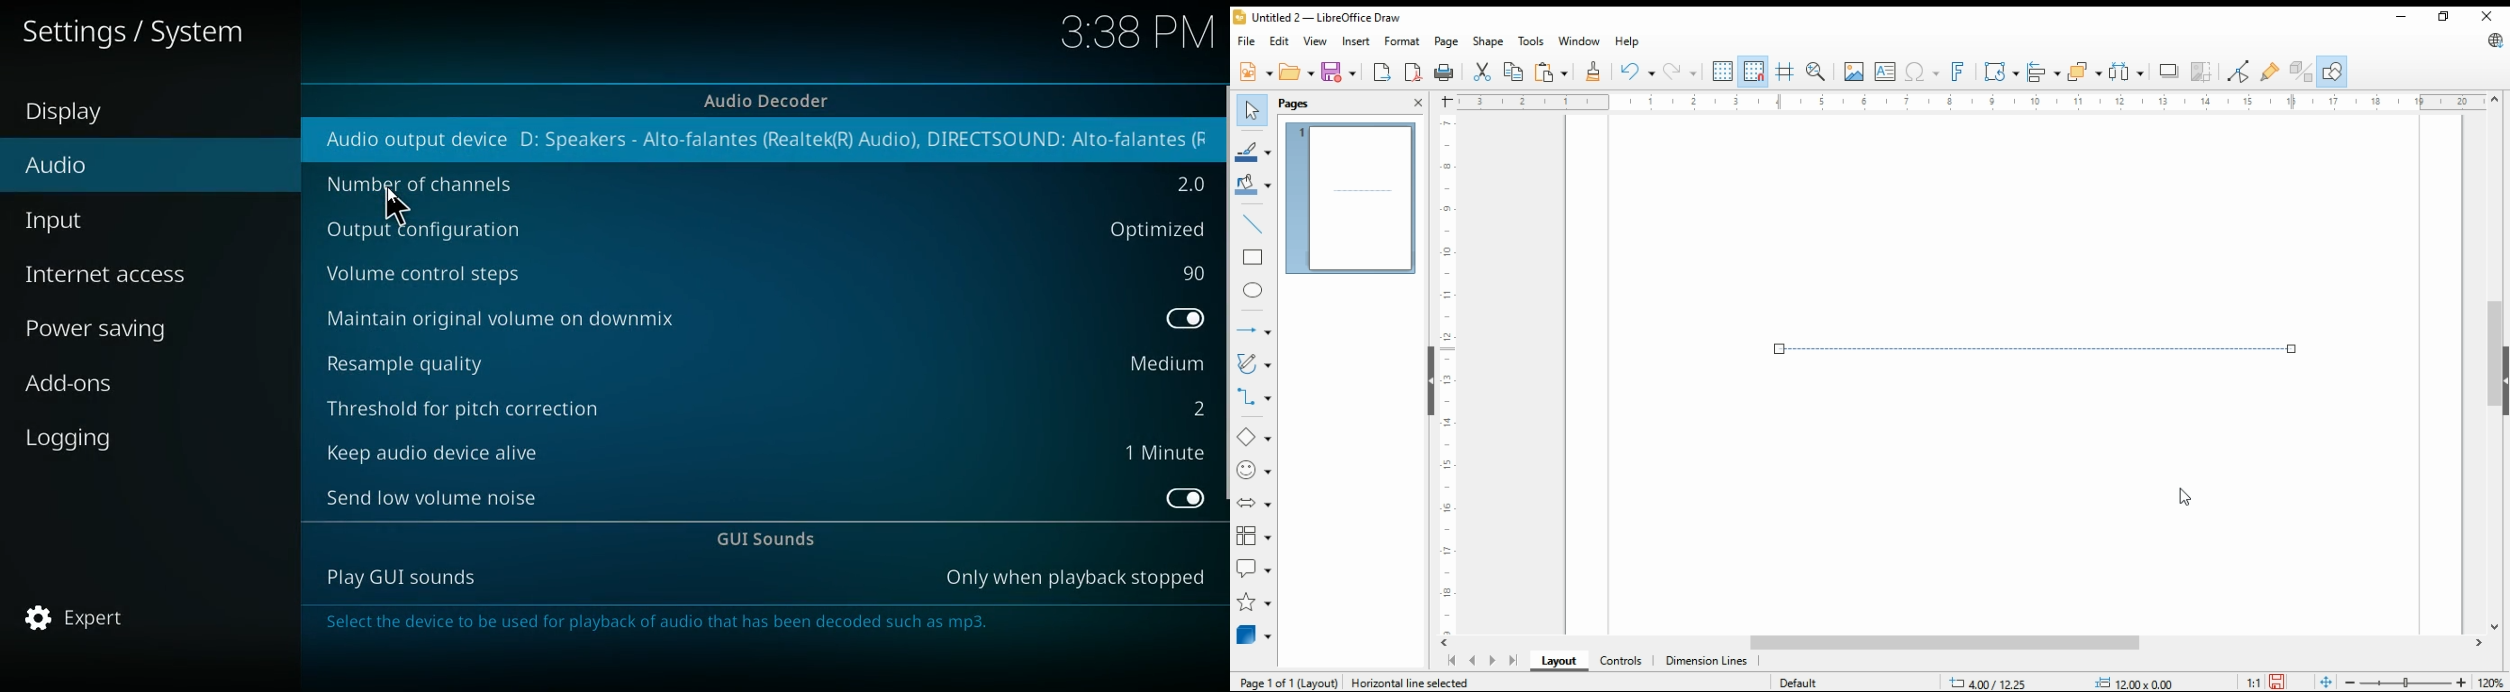  I want to click on curves and polygons, so click(1252, 365).